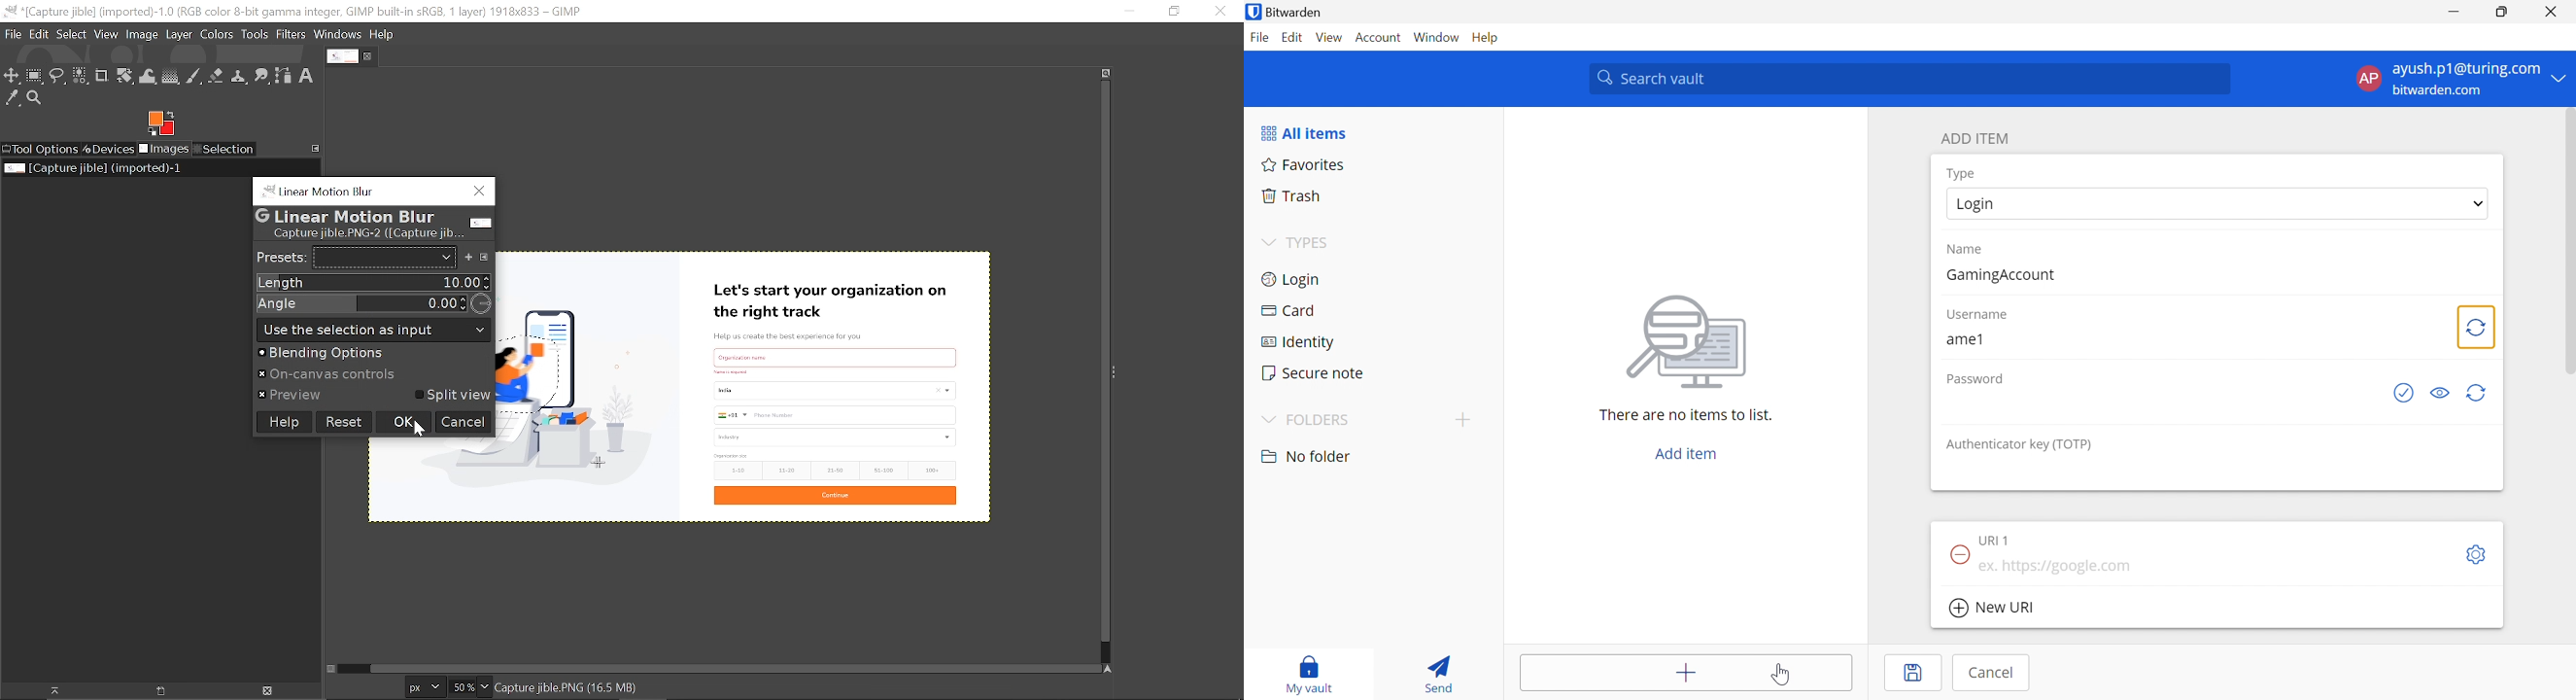 This screenshot has width=2576, height=700. I want to click on Zoom when widow size changes, so click(1106, 73).